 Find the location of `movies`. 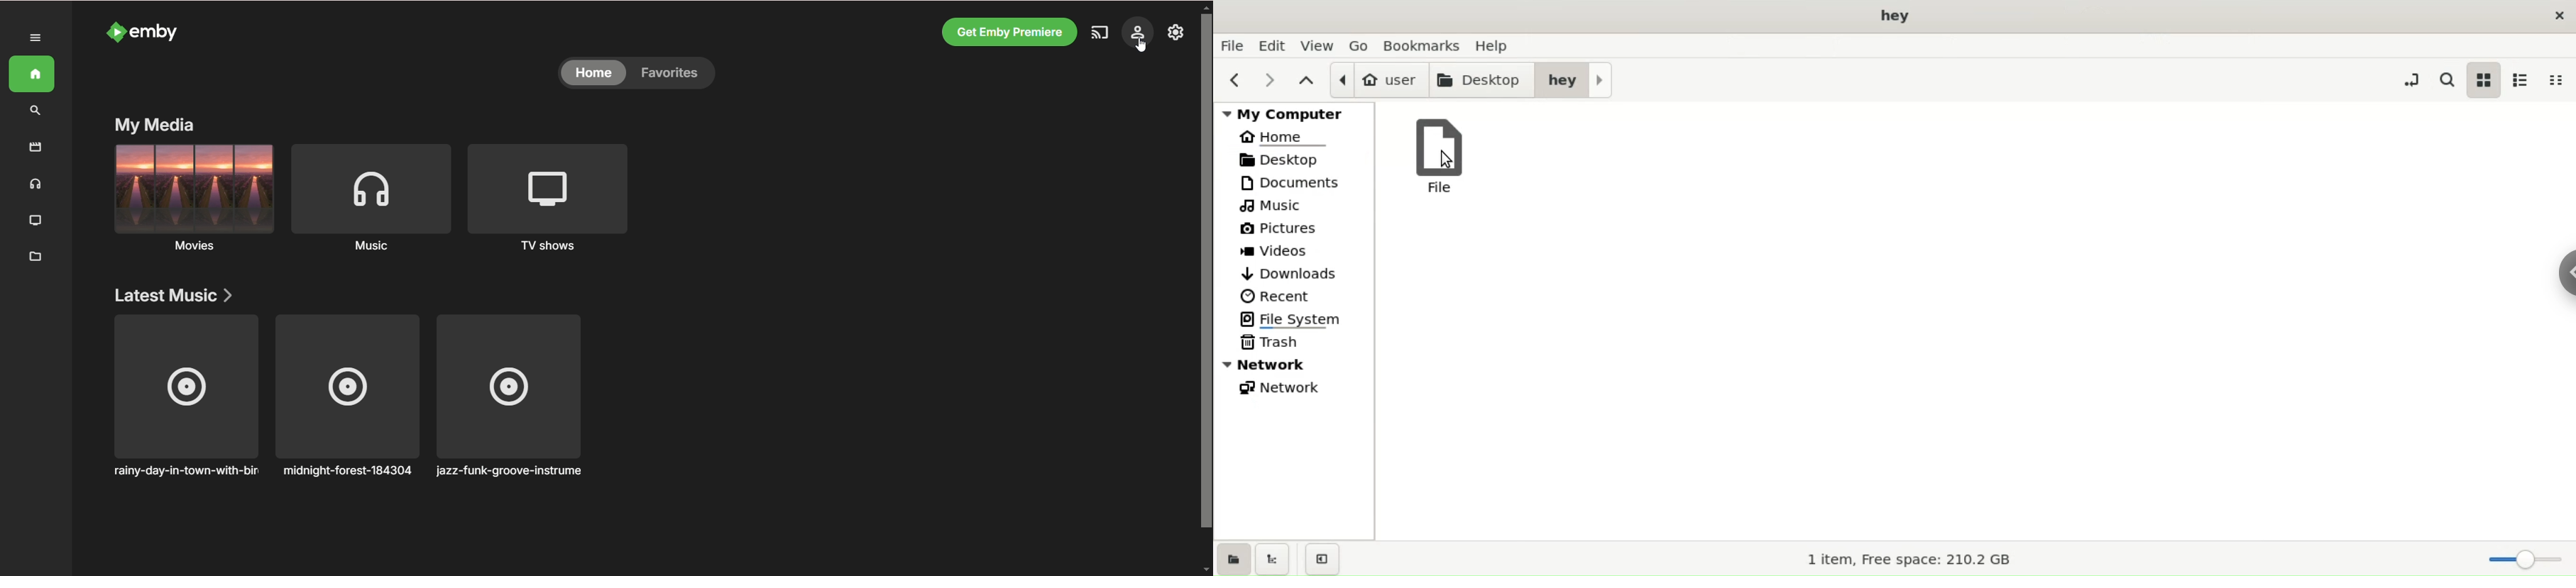

movies is located at coordinates (195, 188).